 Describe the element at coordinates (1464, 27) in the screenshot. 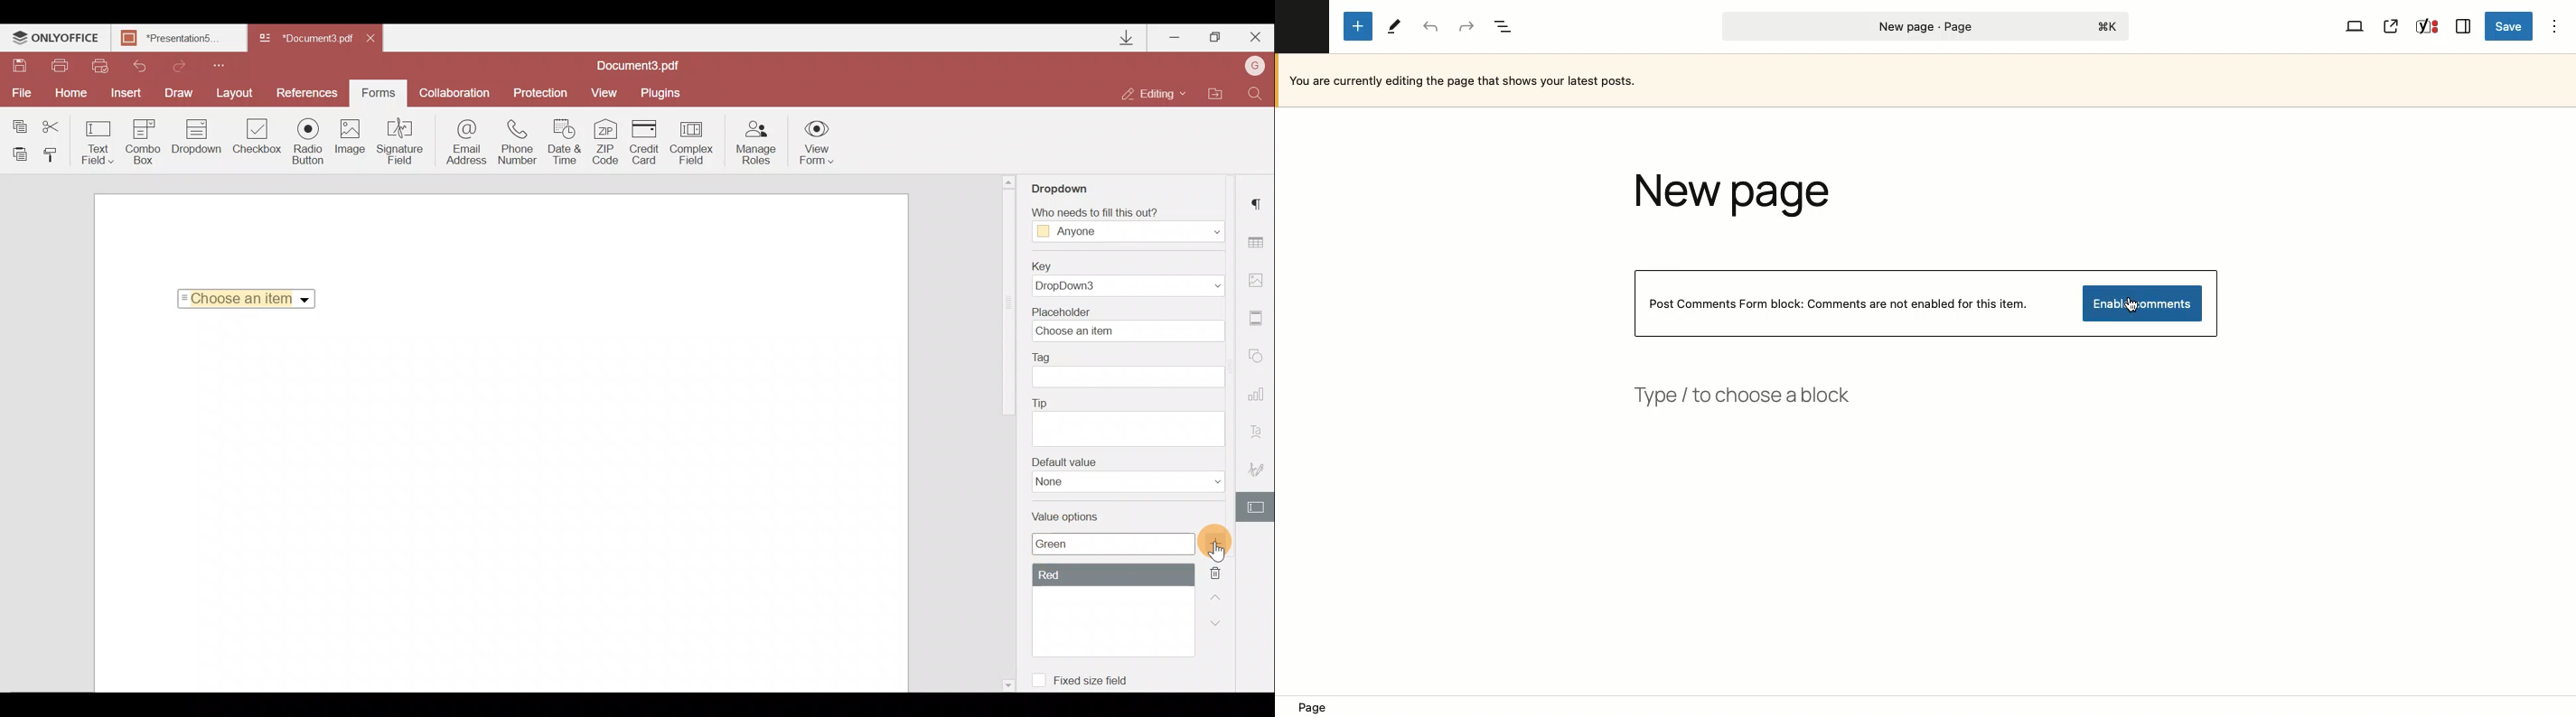

I see `Redo` at that location.